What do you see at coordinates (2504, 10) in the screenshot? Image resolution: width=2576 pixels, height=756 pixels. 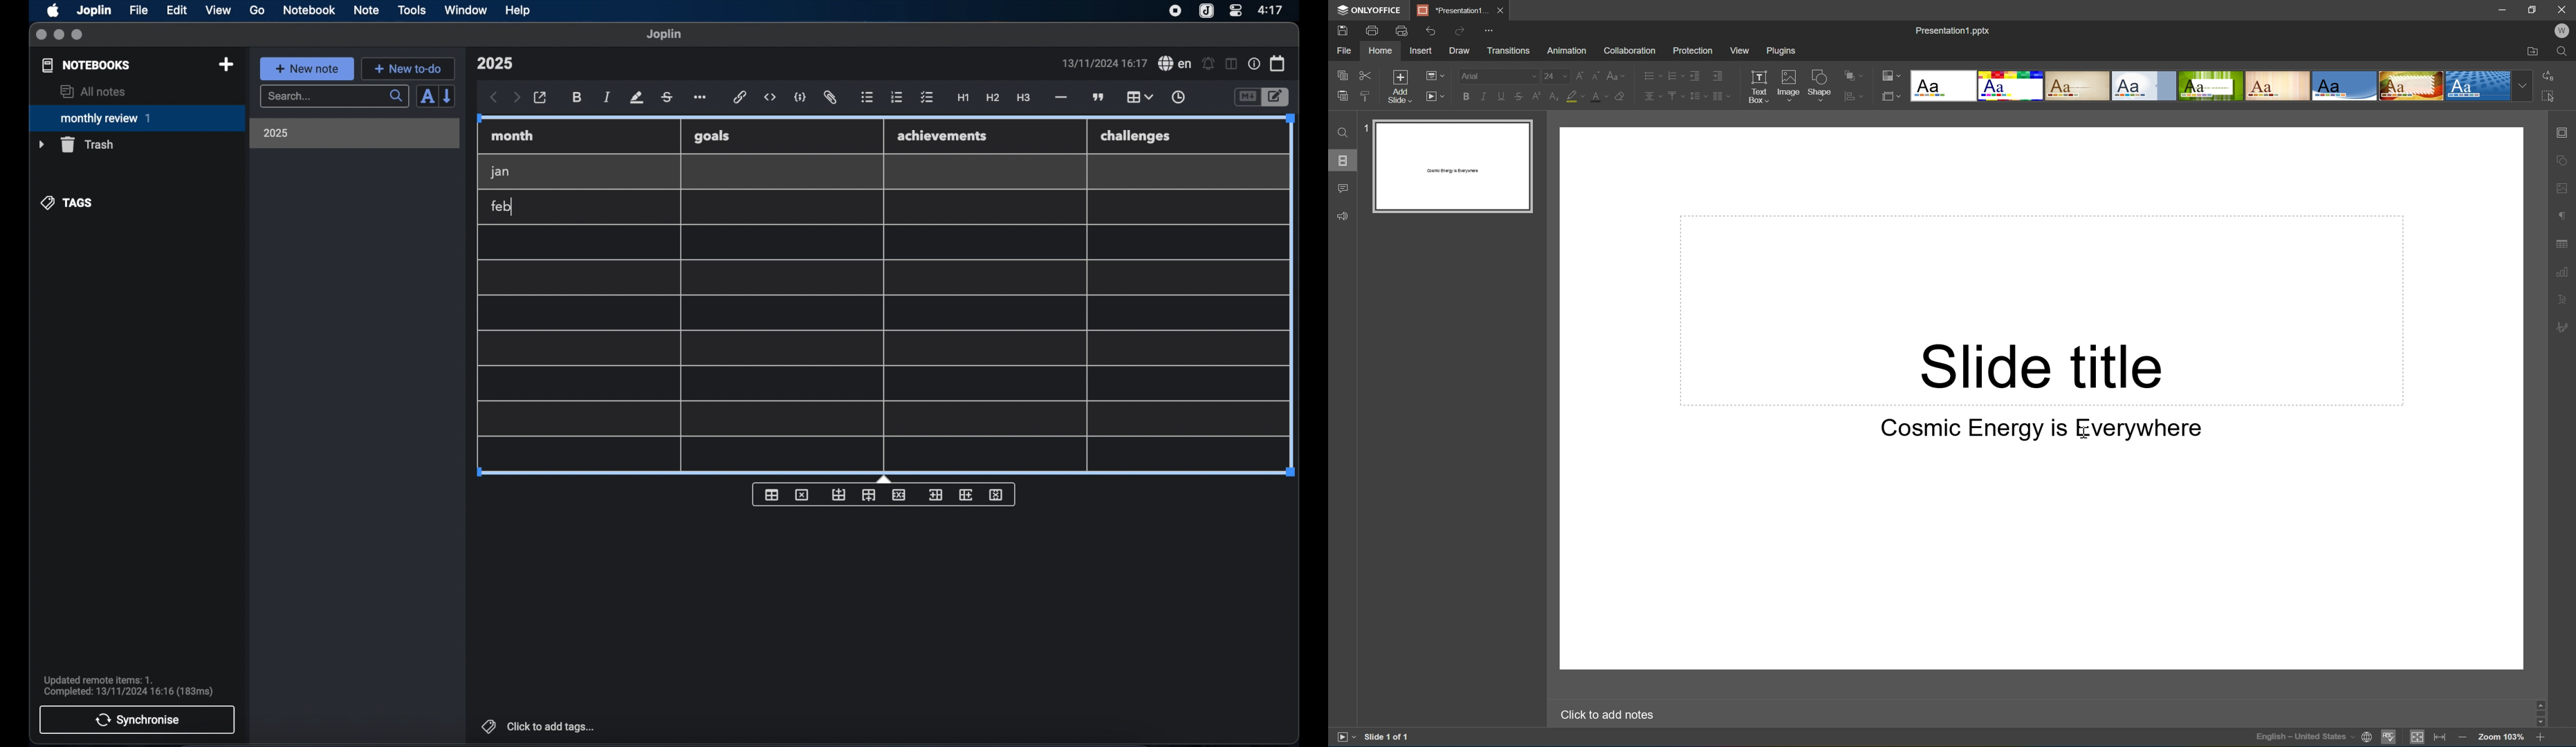 I see `Minimize` at bounding box center [2504, 10].